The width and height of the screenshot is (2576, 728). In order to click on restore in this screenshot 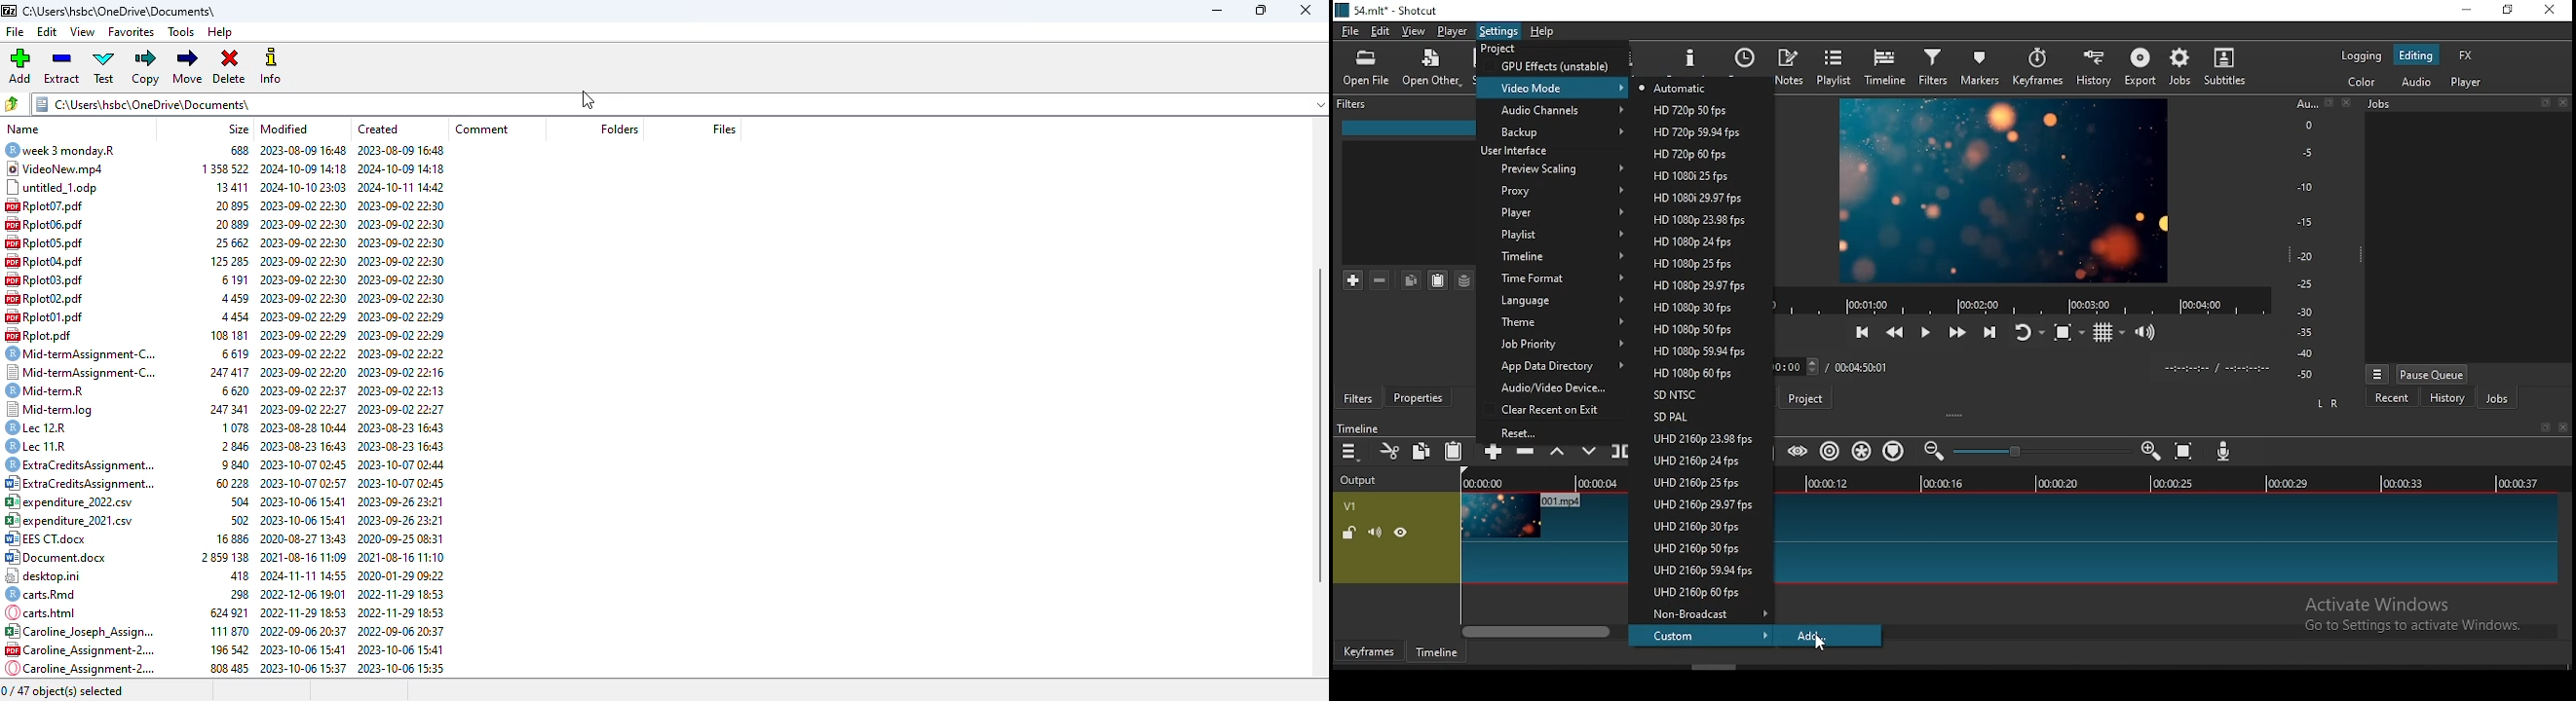, I will do `click(2329, 103)`.